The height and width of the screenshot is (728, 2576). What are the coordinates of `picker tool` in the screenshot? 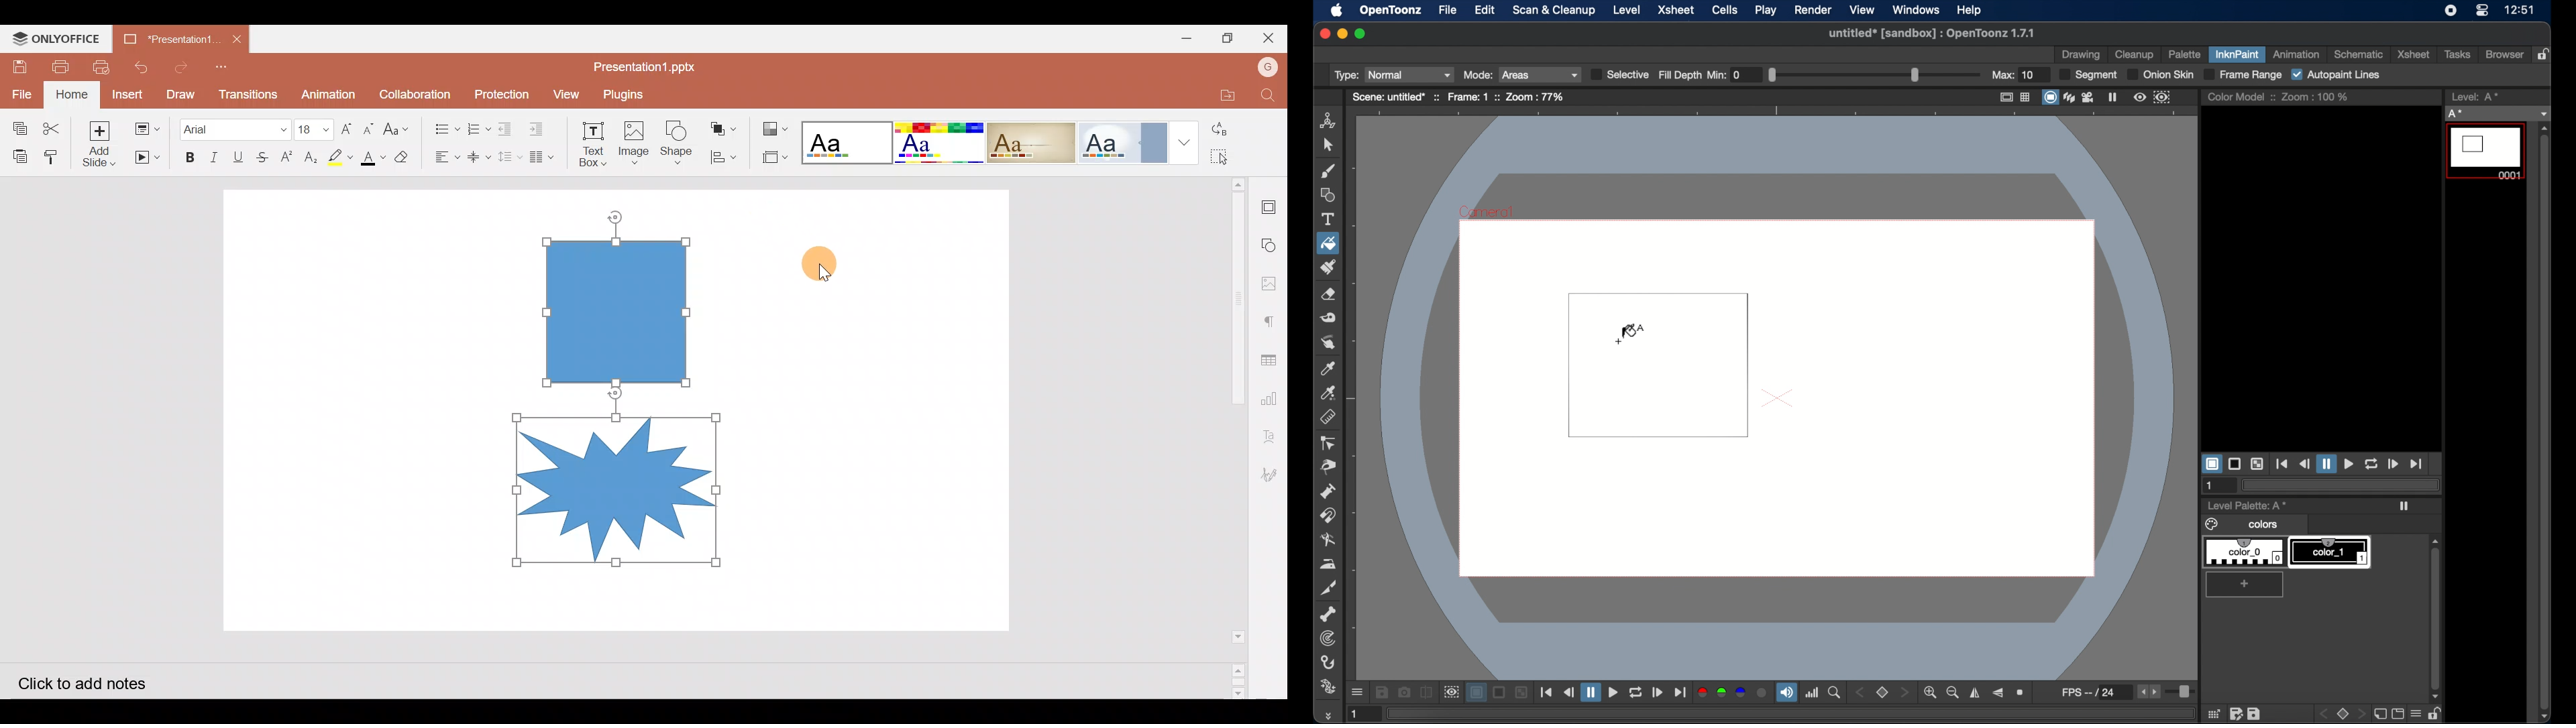 It's located at (1328, 368).